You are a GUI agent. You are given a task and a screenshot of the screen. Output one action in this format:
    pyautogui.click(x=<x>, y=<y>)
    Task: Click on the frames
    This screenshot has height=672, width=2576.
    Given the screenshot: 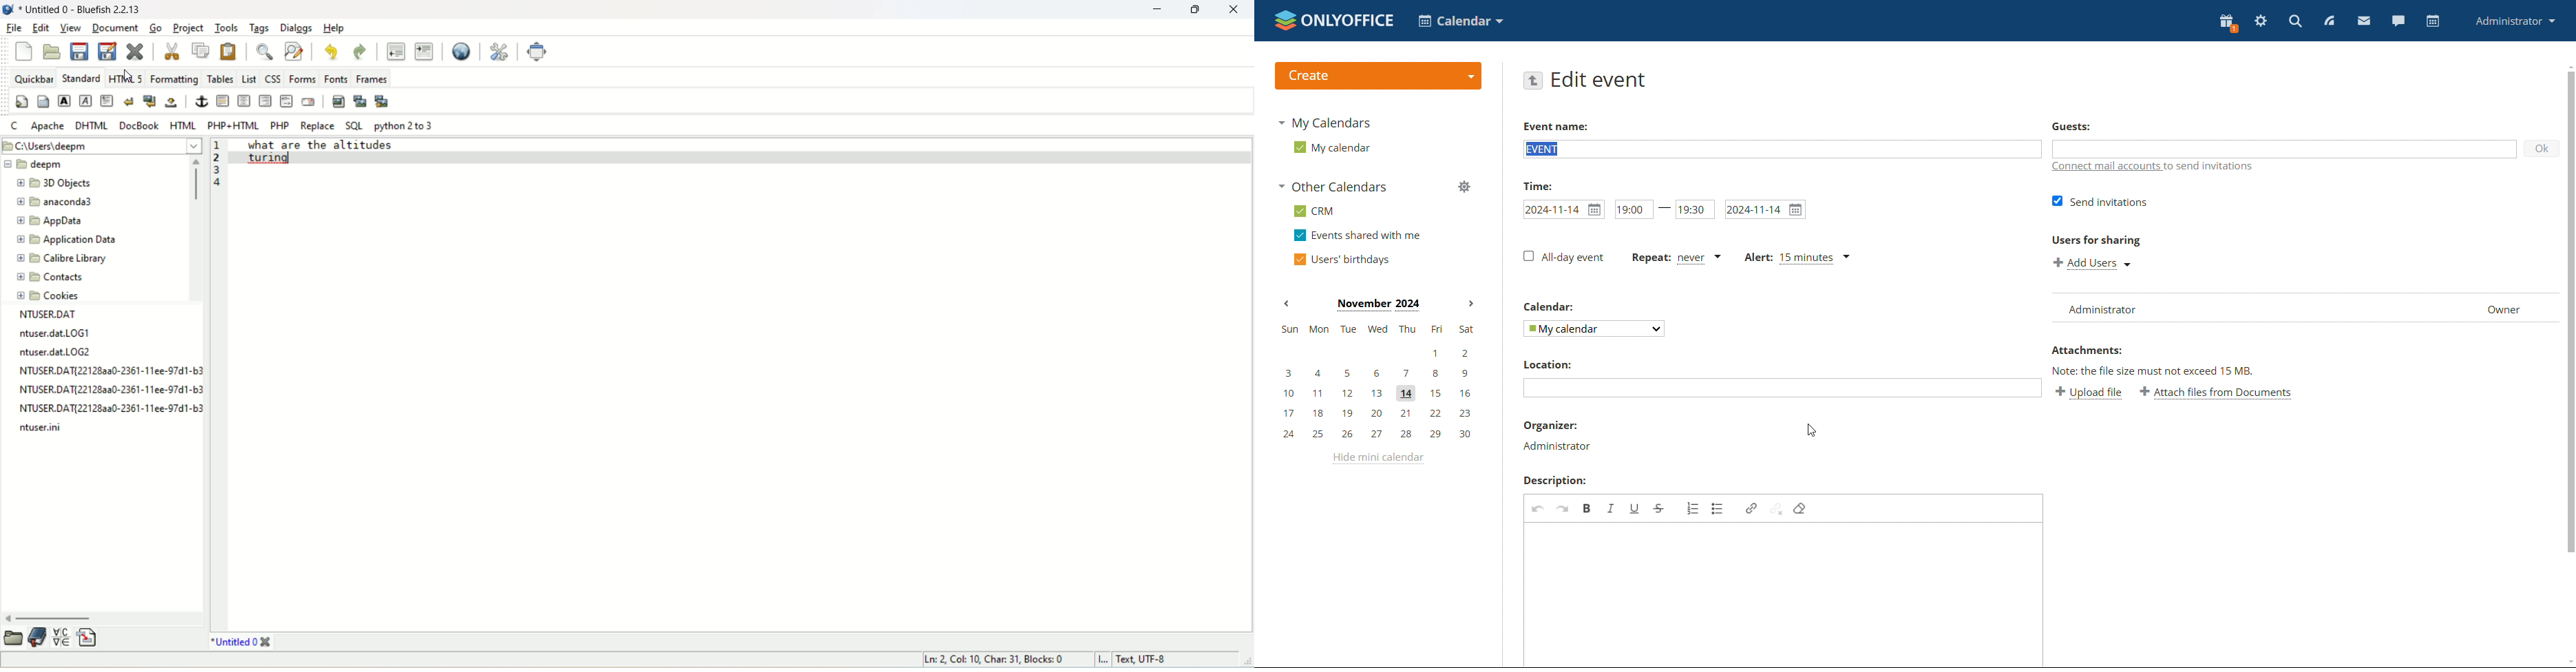 What is the action you would take?
    pyautogui.click(x=372, y=78)
    